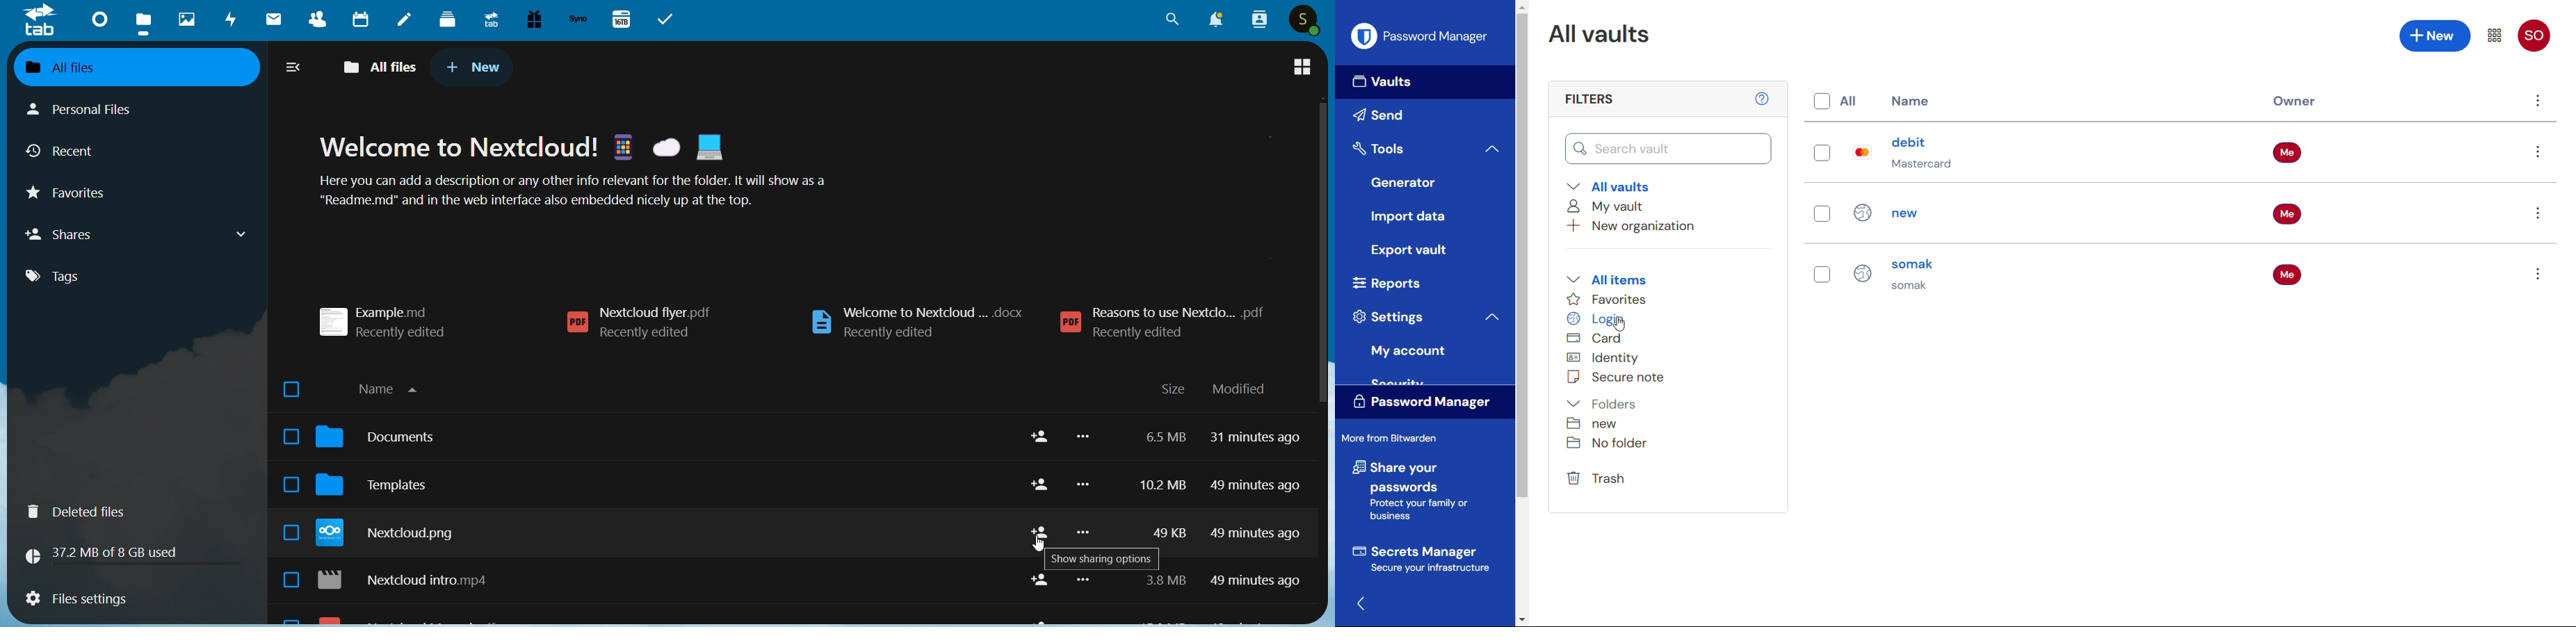 The width and height of the screenshot is (2576, 644). Describe the element at coordinates (392, 535) in the screenshot. I see `nextcloud png` at that location.